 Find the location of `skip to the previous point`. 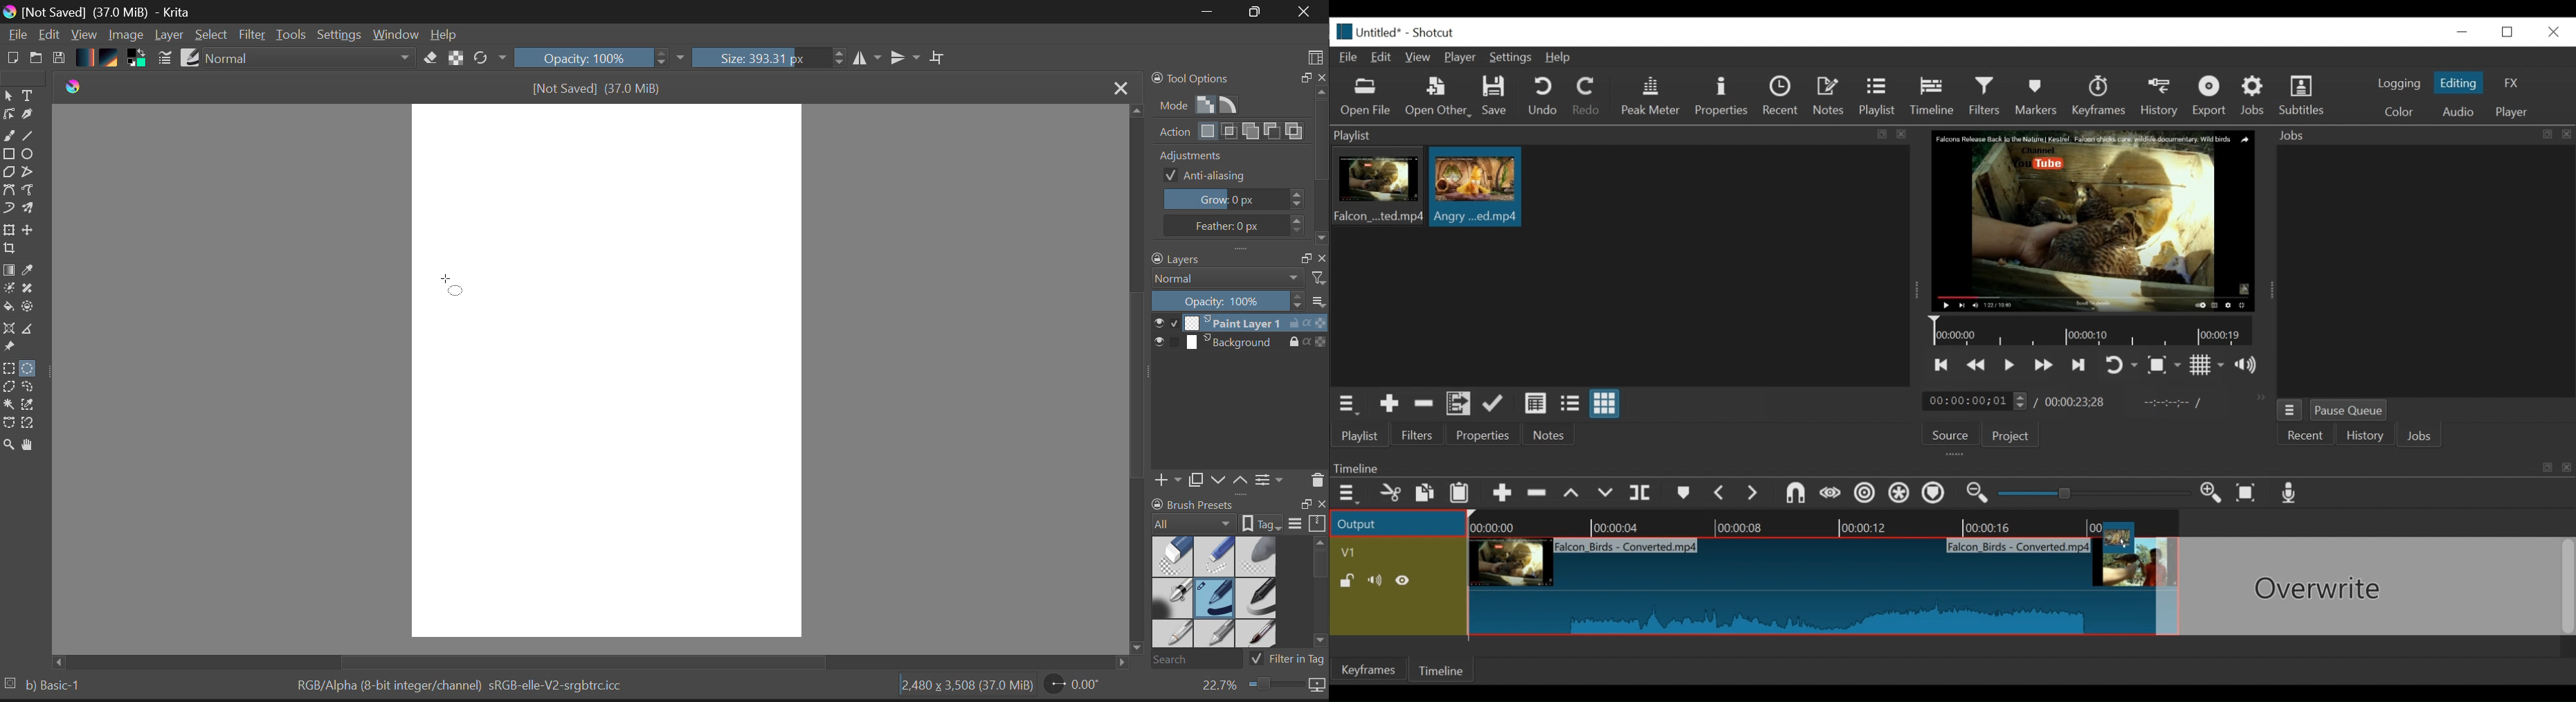

skip to the previous point is located at coordinates (1942, 365).